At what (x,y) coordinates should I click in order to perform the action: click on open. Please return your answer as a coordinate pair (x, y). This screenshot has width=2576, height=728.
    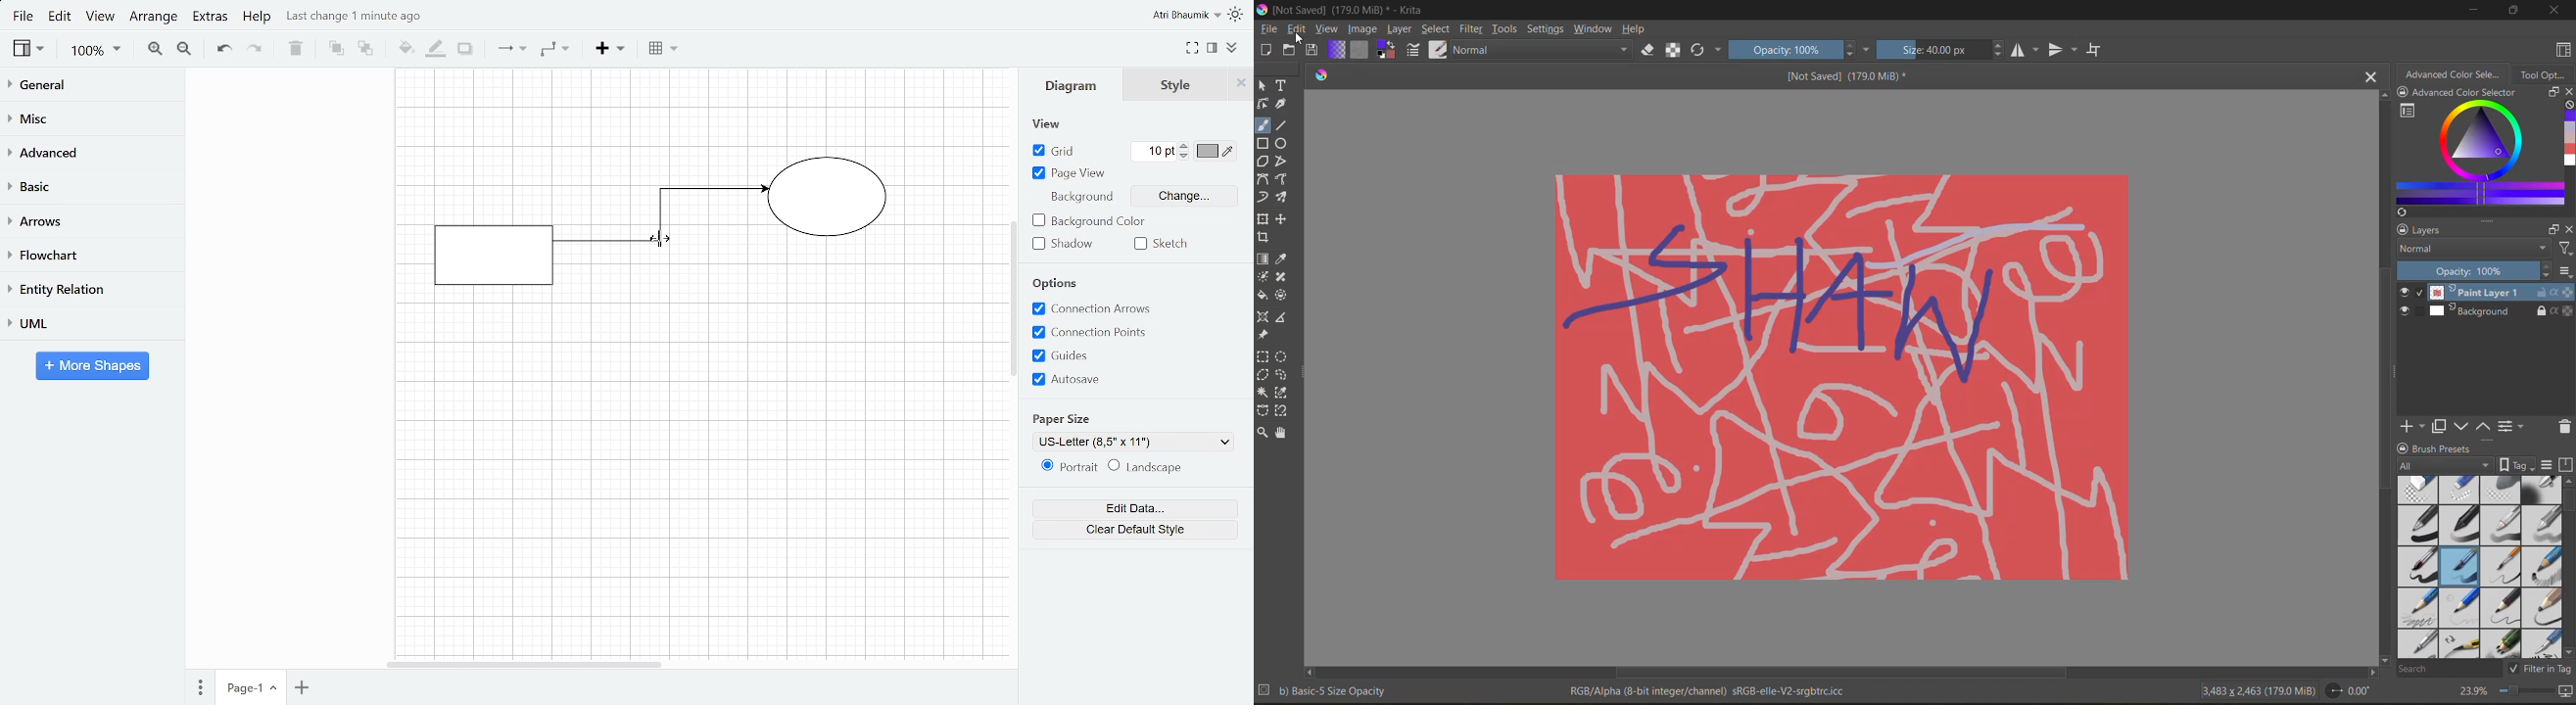
    Looking at the image, I should click on (1290, 50).